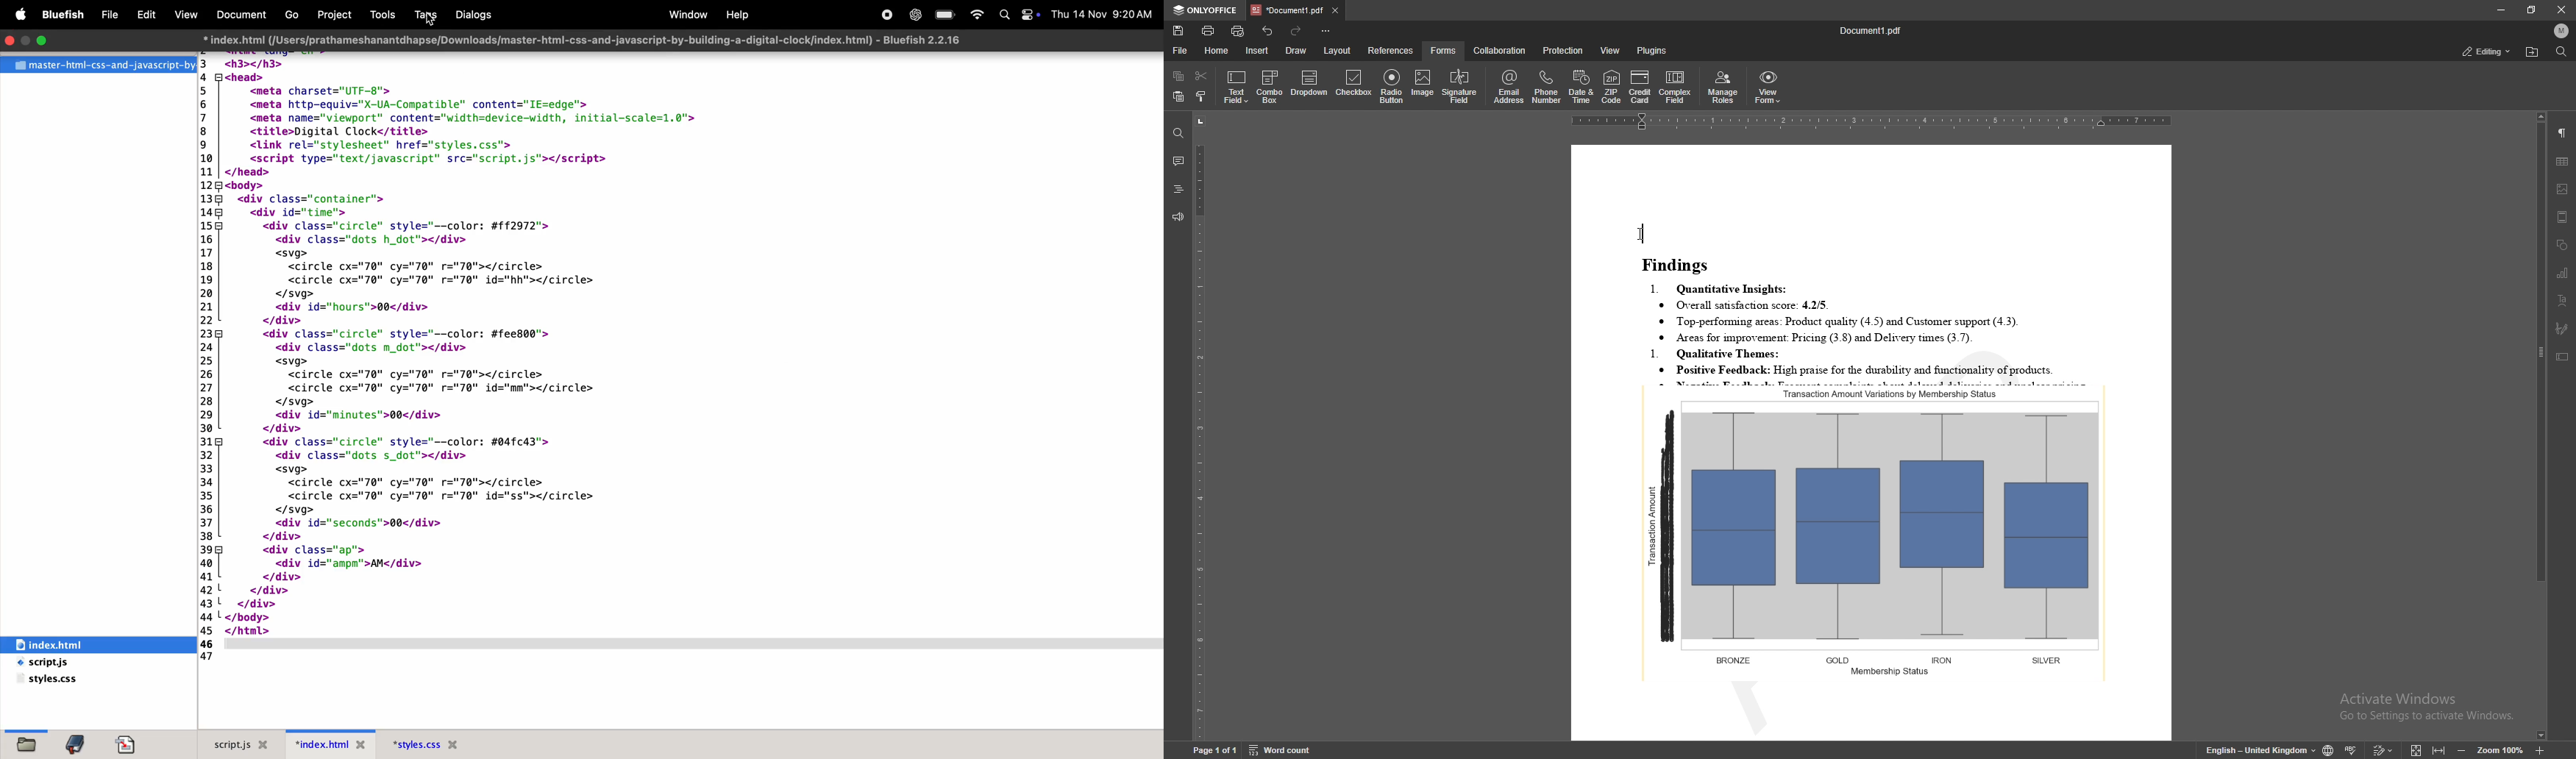 The image size is (2576, 784). What do you see at coordinates (111, 16) in the screenshot?
I see `File` at bounding box center [111, 16].